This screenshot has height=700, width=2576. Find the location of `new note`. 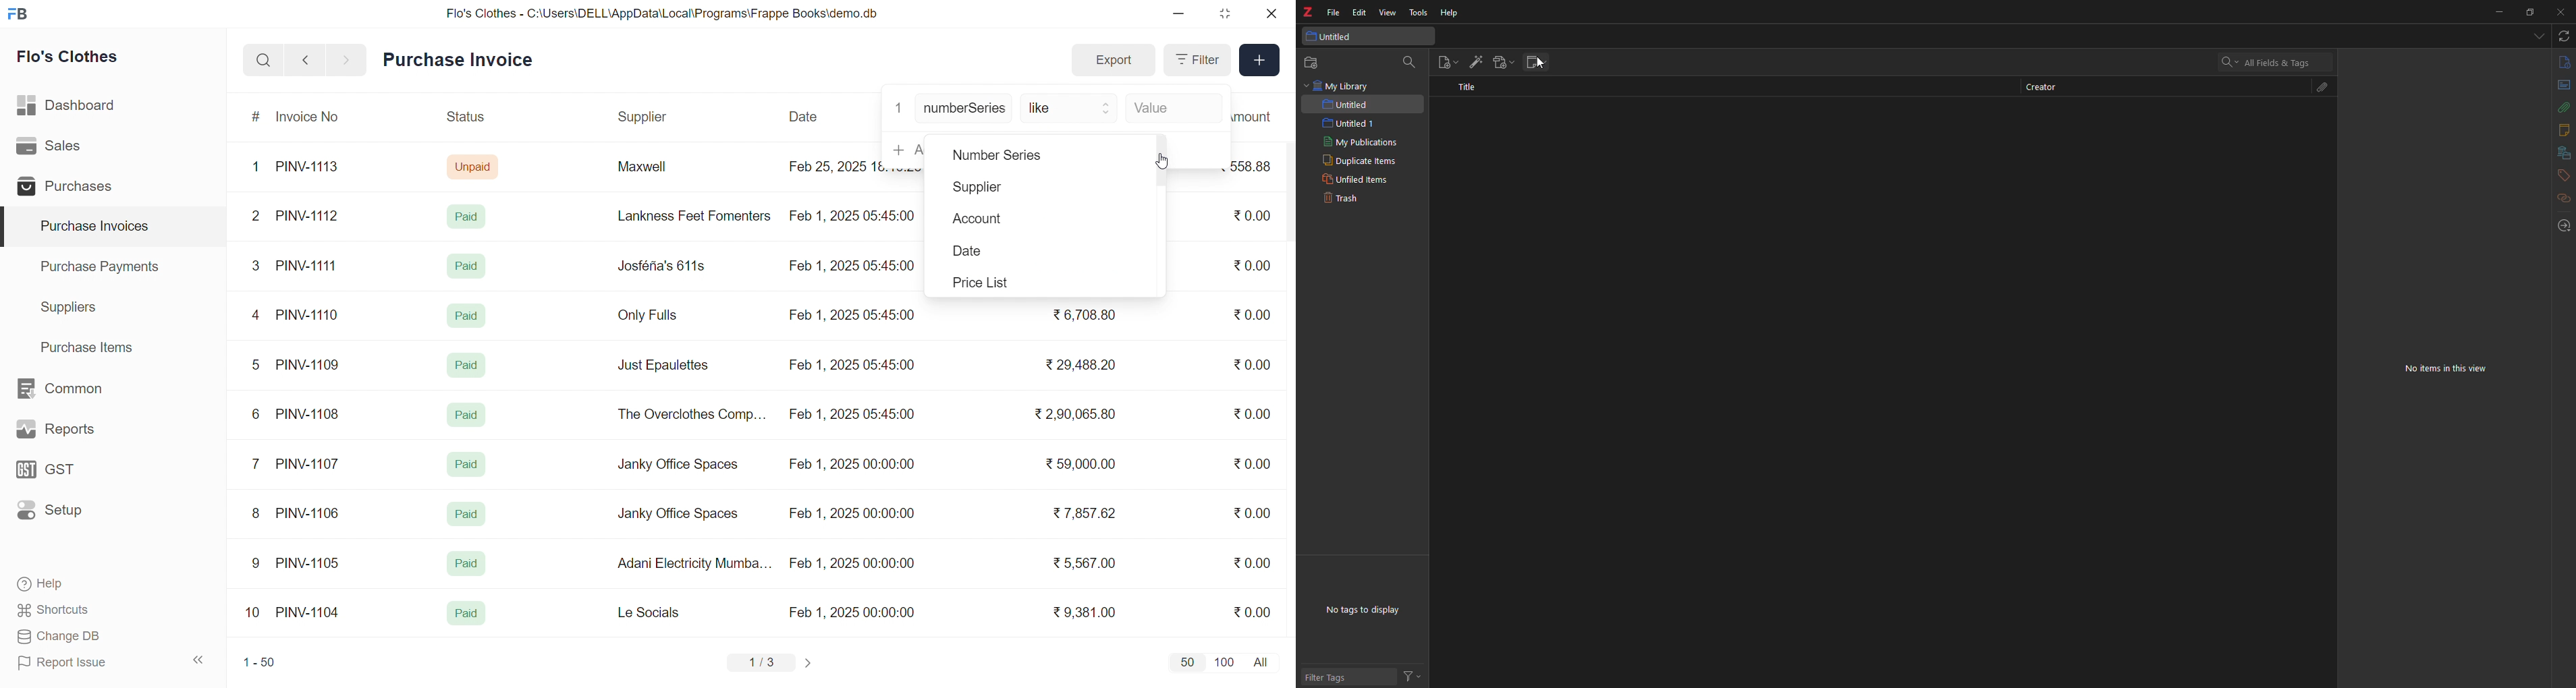

new note is located at coordinates (1537, 59).